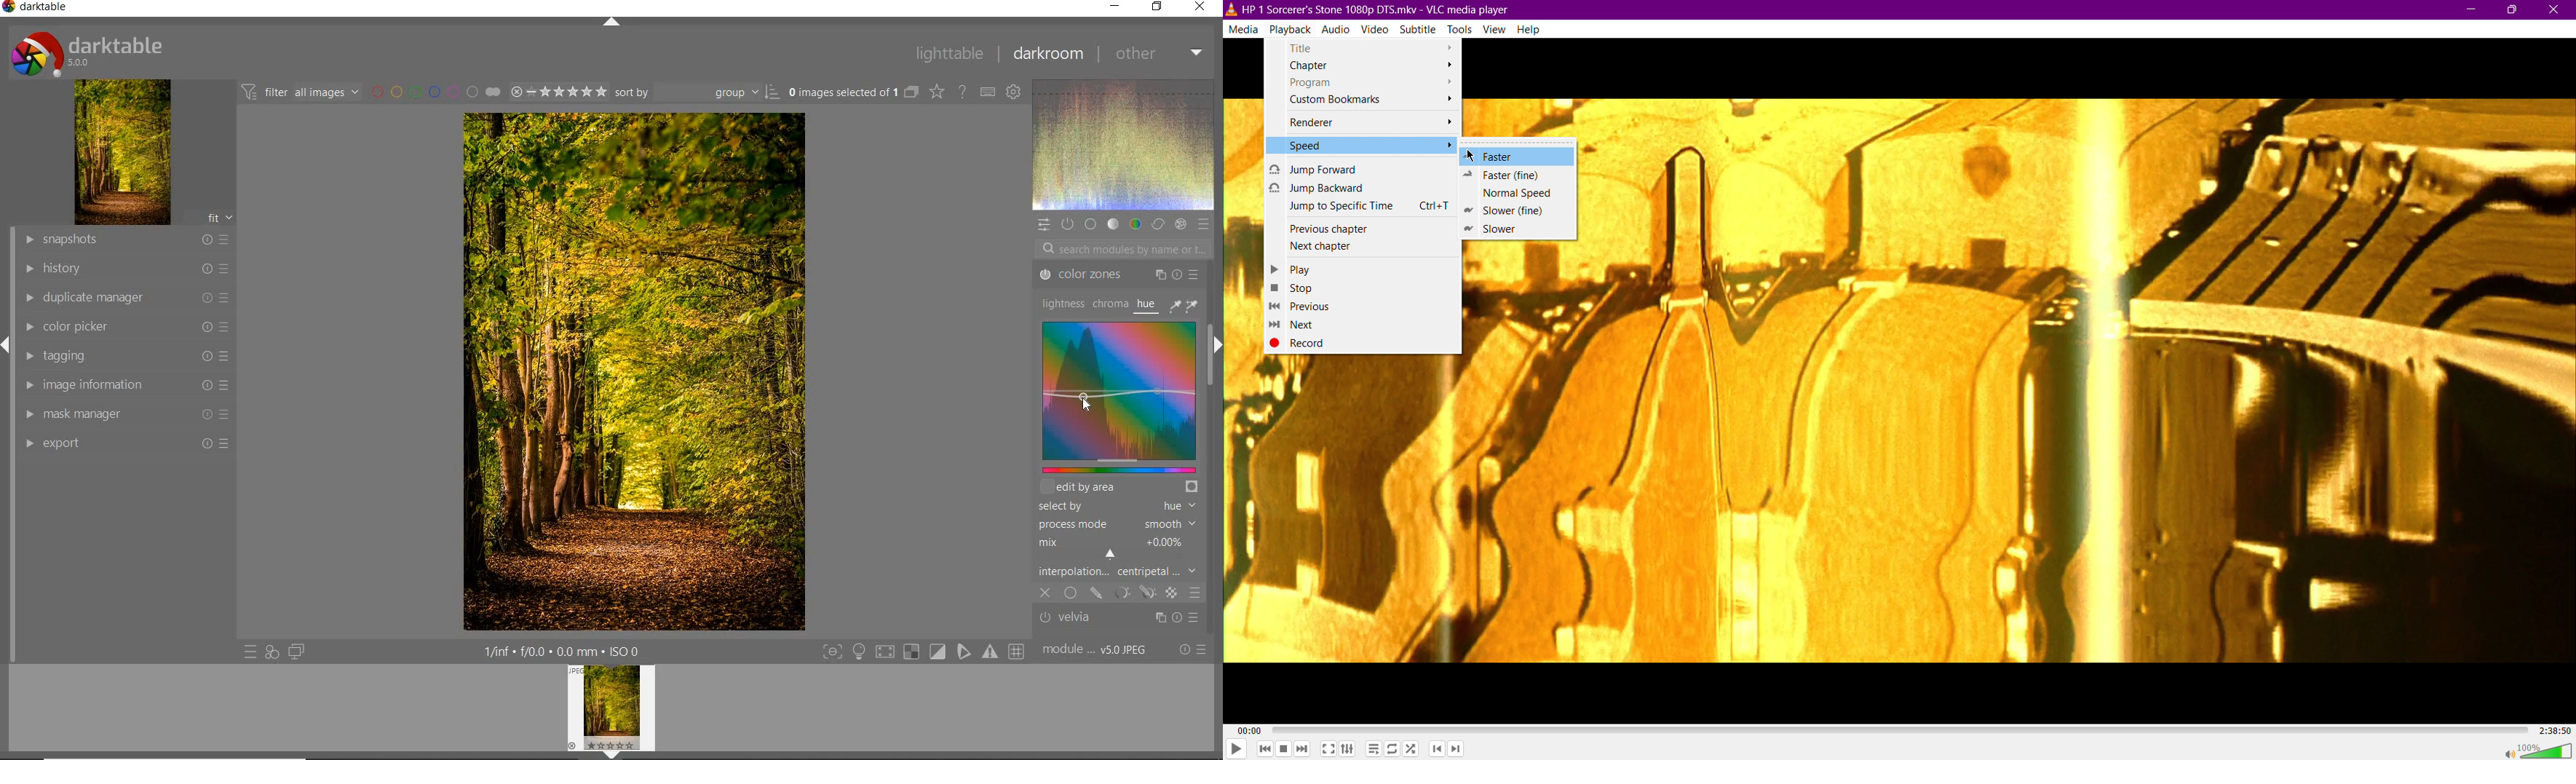 The image size is (2576, 784). I want to click on CHANGE TYPE OVERRELAY, so click(938, 92).